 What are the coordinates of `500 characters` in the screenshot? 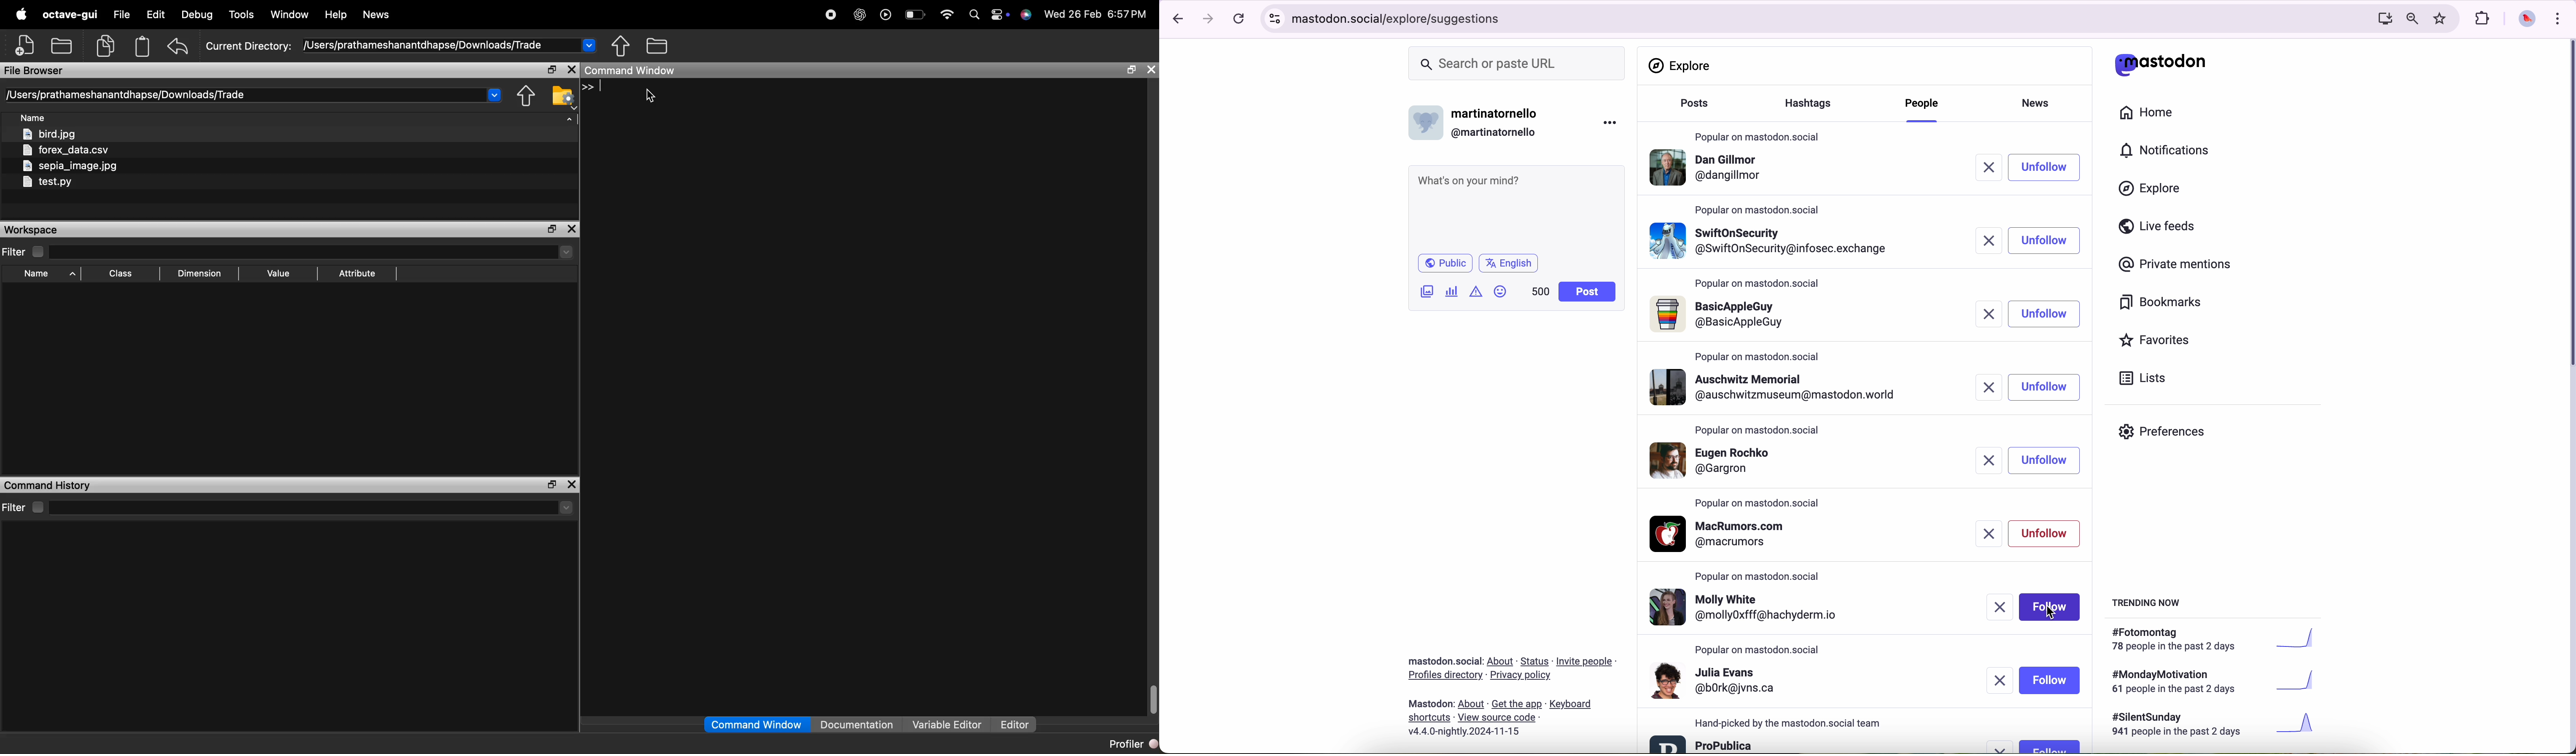 It's located at (1540, 291).